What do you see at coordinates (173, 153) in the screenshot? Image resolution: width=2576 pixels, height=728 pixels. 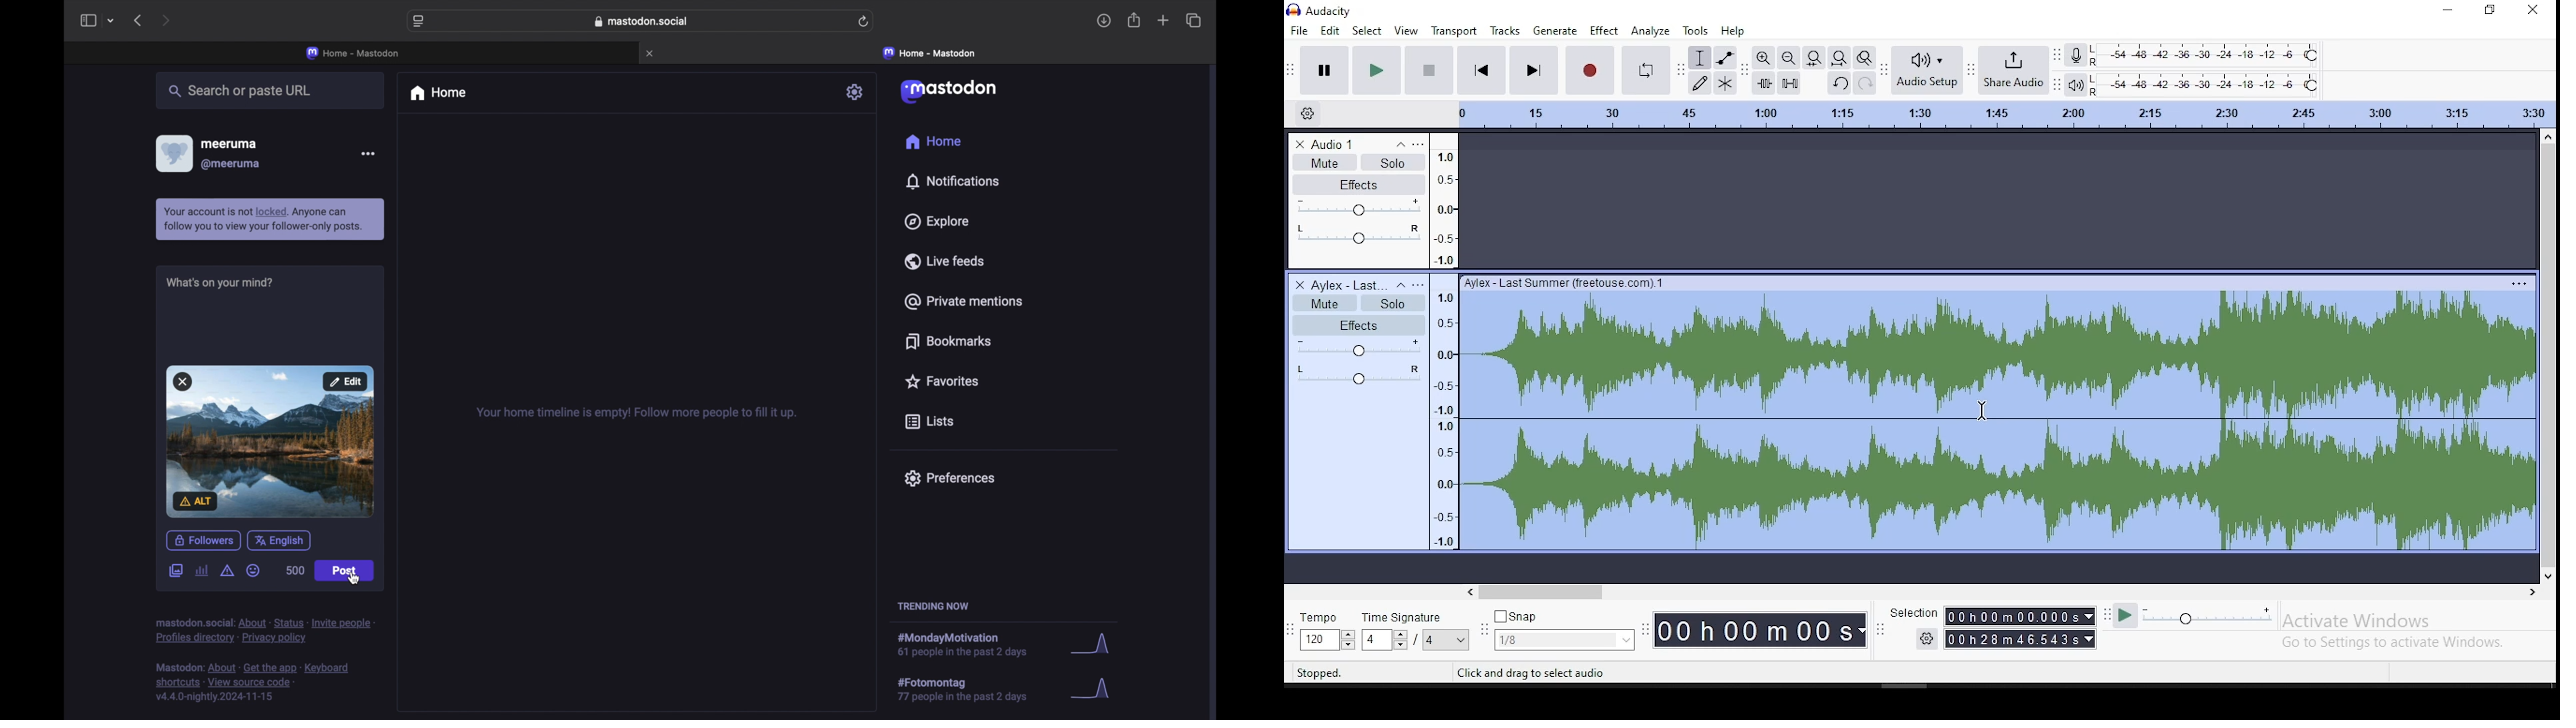 I see `profile picture` at bounding box center [173, 153].